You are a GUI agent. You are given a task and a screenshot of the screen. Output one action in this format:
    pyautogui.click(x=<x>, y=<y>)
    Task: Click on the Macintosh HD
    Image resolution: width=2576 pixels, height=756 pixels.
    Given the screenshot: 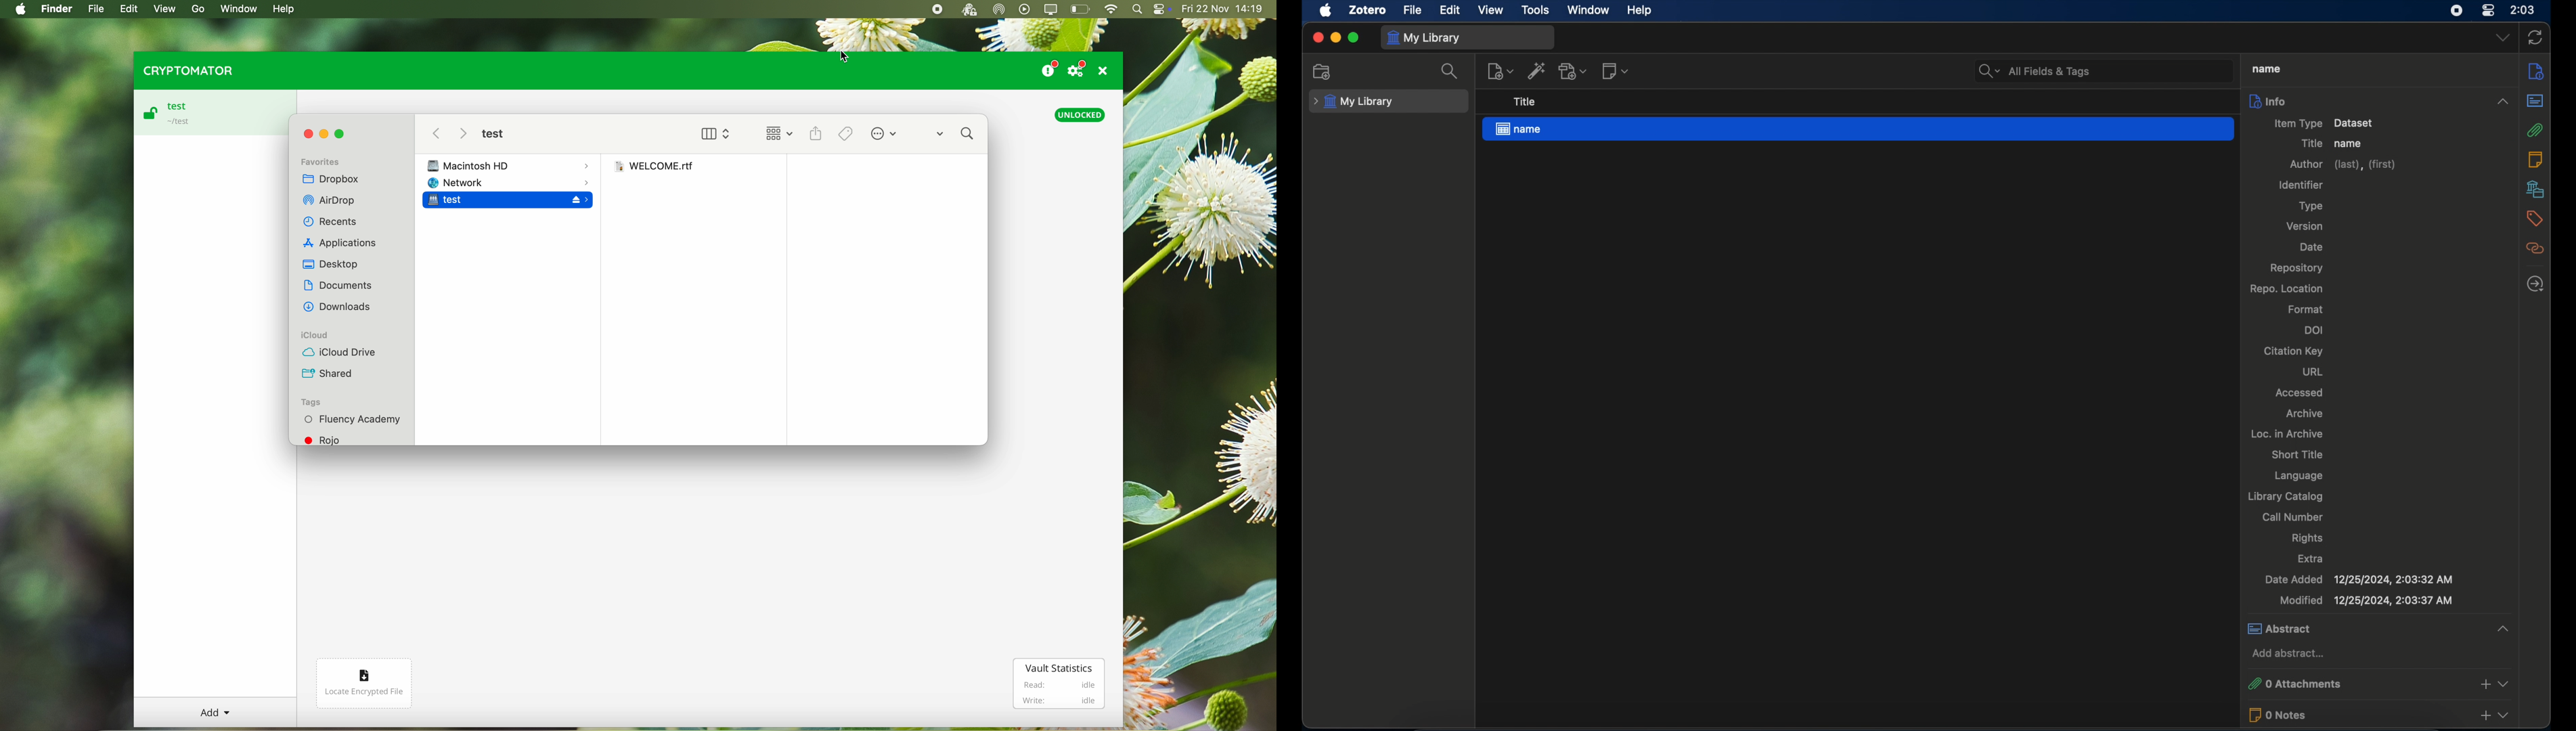 What is the action you would take?
    pyautogui.click(x=510, y=163)
    